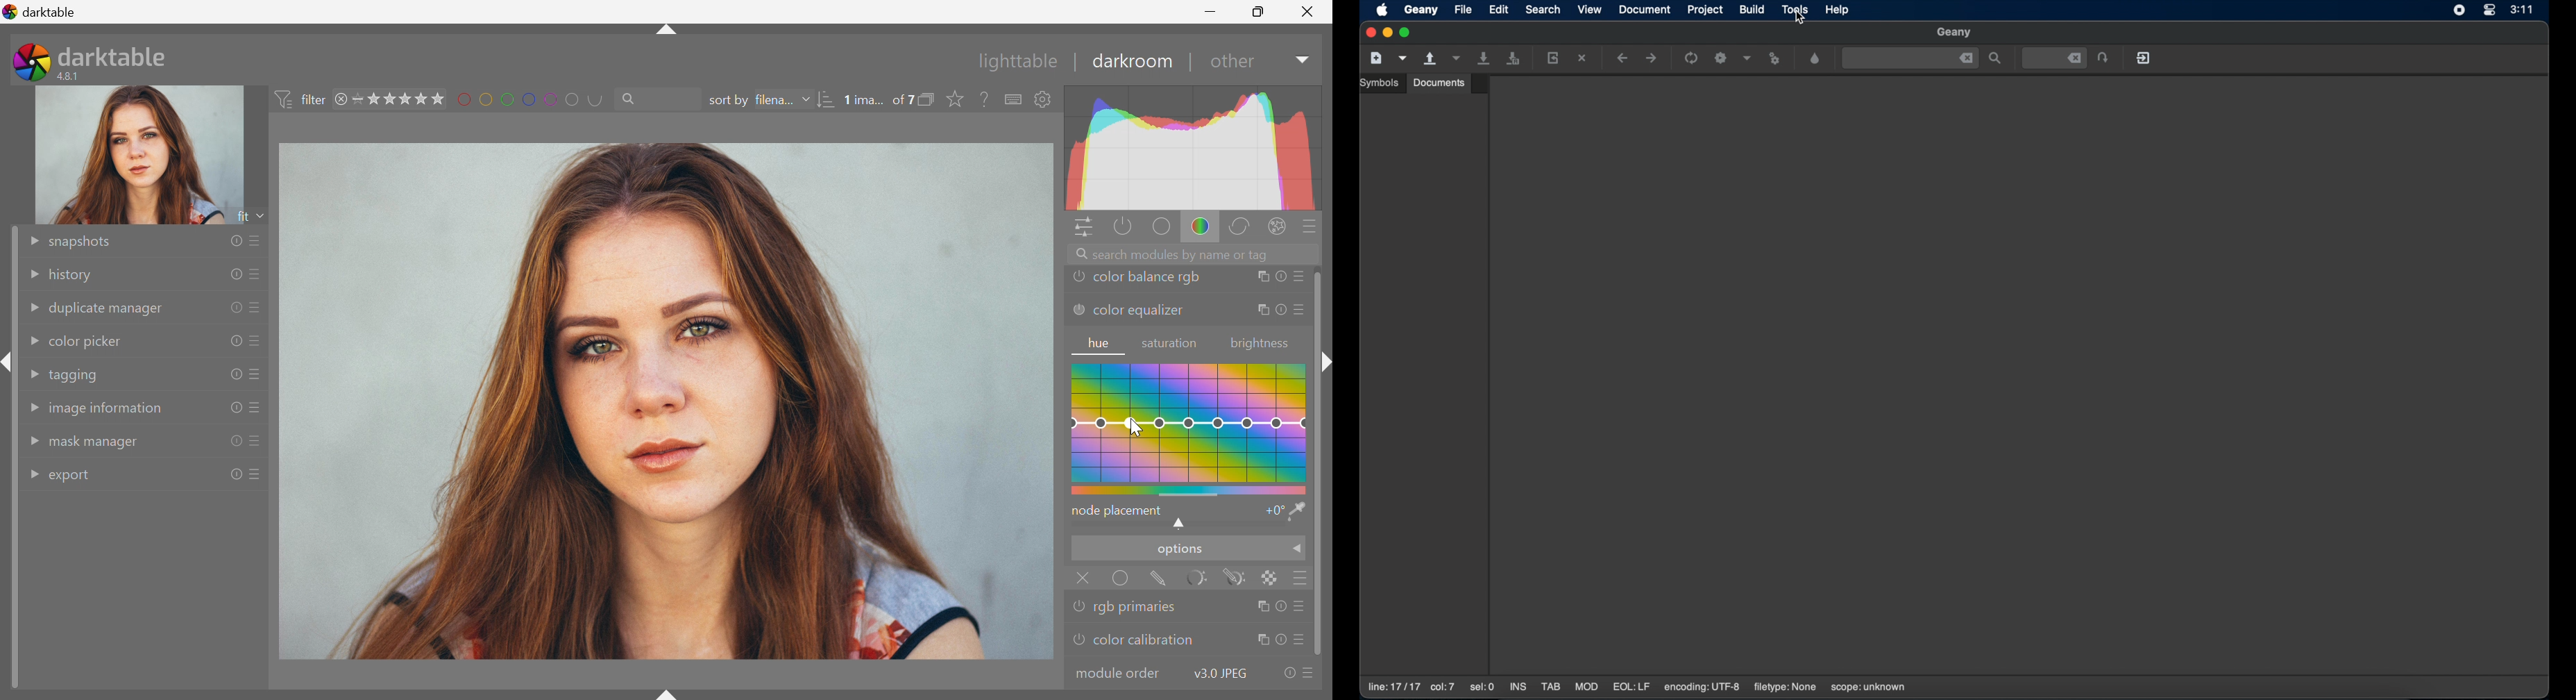 This screenshot has height=700, width=2576. Describe the element at coordinates (1281, 606) in the screenshot. I see `reset` at that location.